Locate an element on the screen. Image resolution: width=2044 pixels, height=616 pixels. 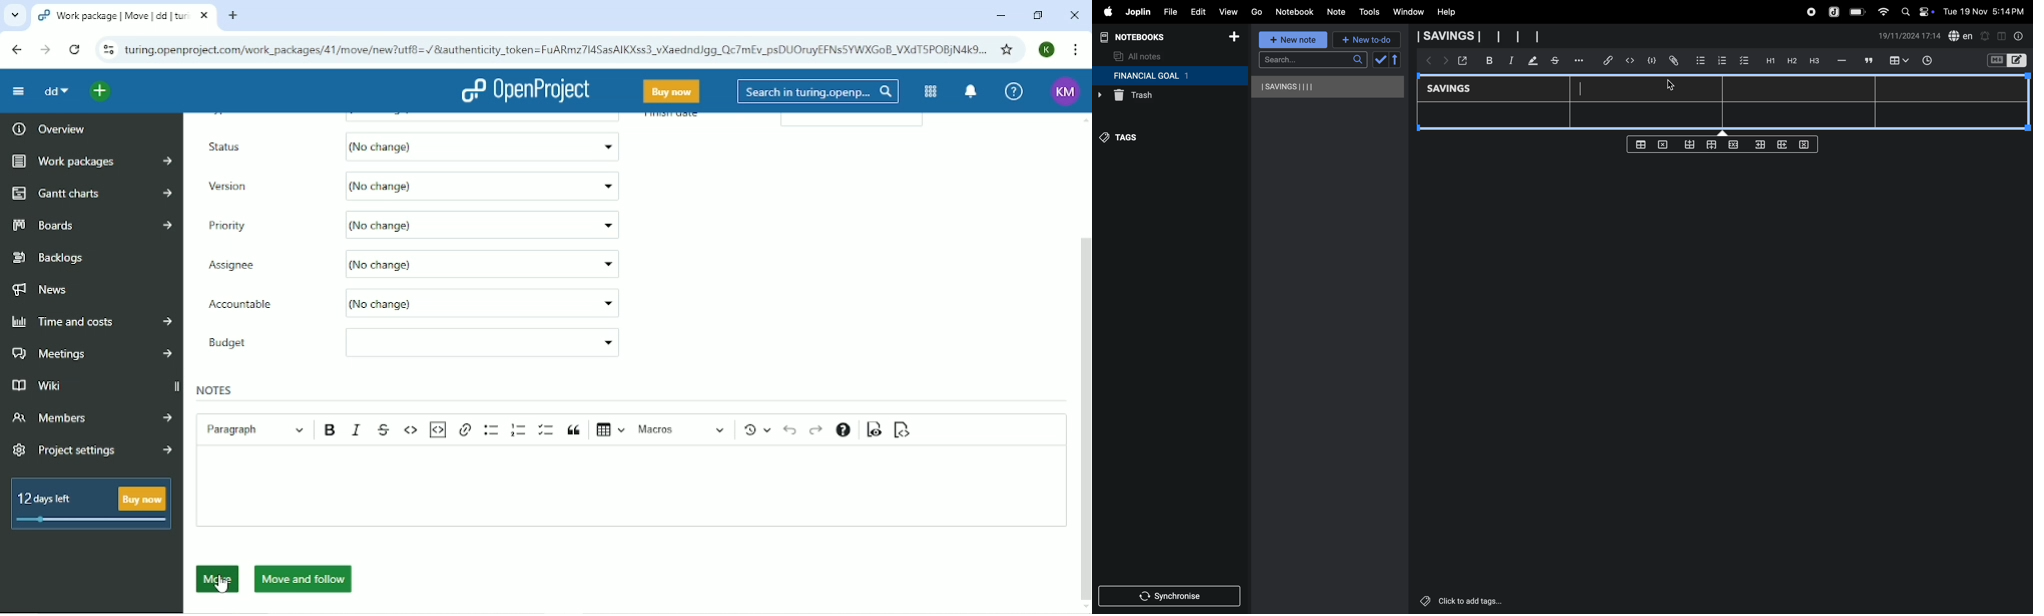
new to-do is located at coordinates (1367, 40).